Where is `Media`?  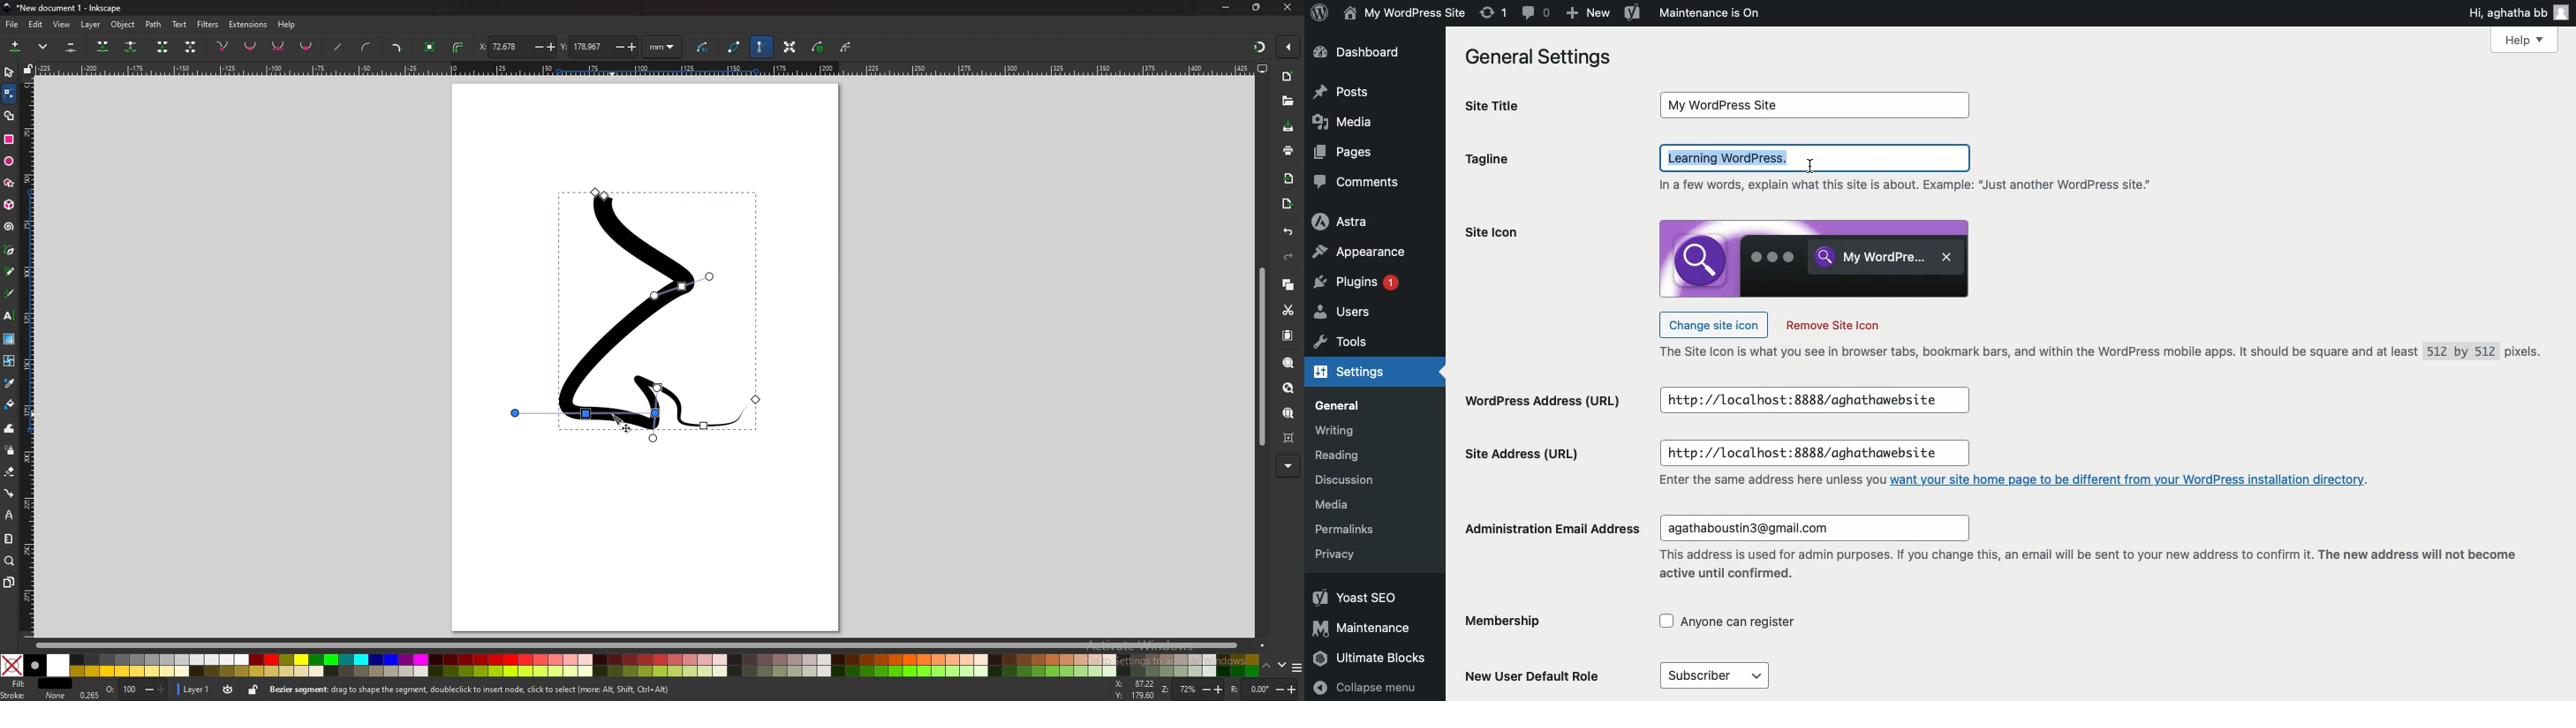 Media is located at coordinates (1337, 505).